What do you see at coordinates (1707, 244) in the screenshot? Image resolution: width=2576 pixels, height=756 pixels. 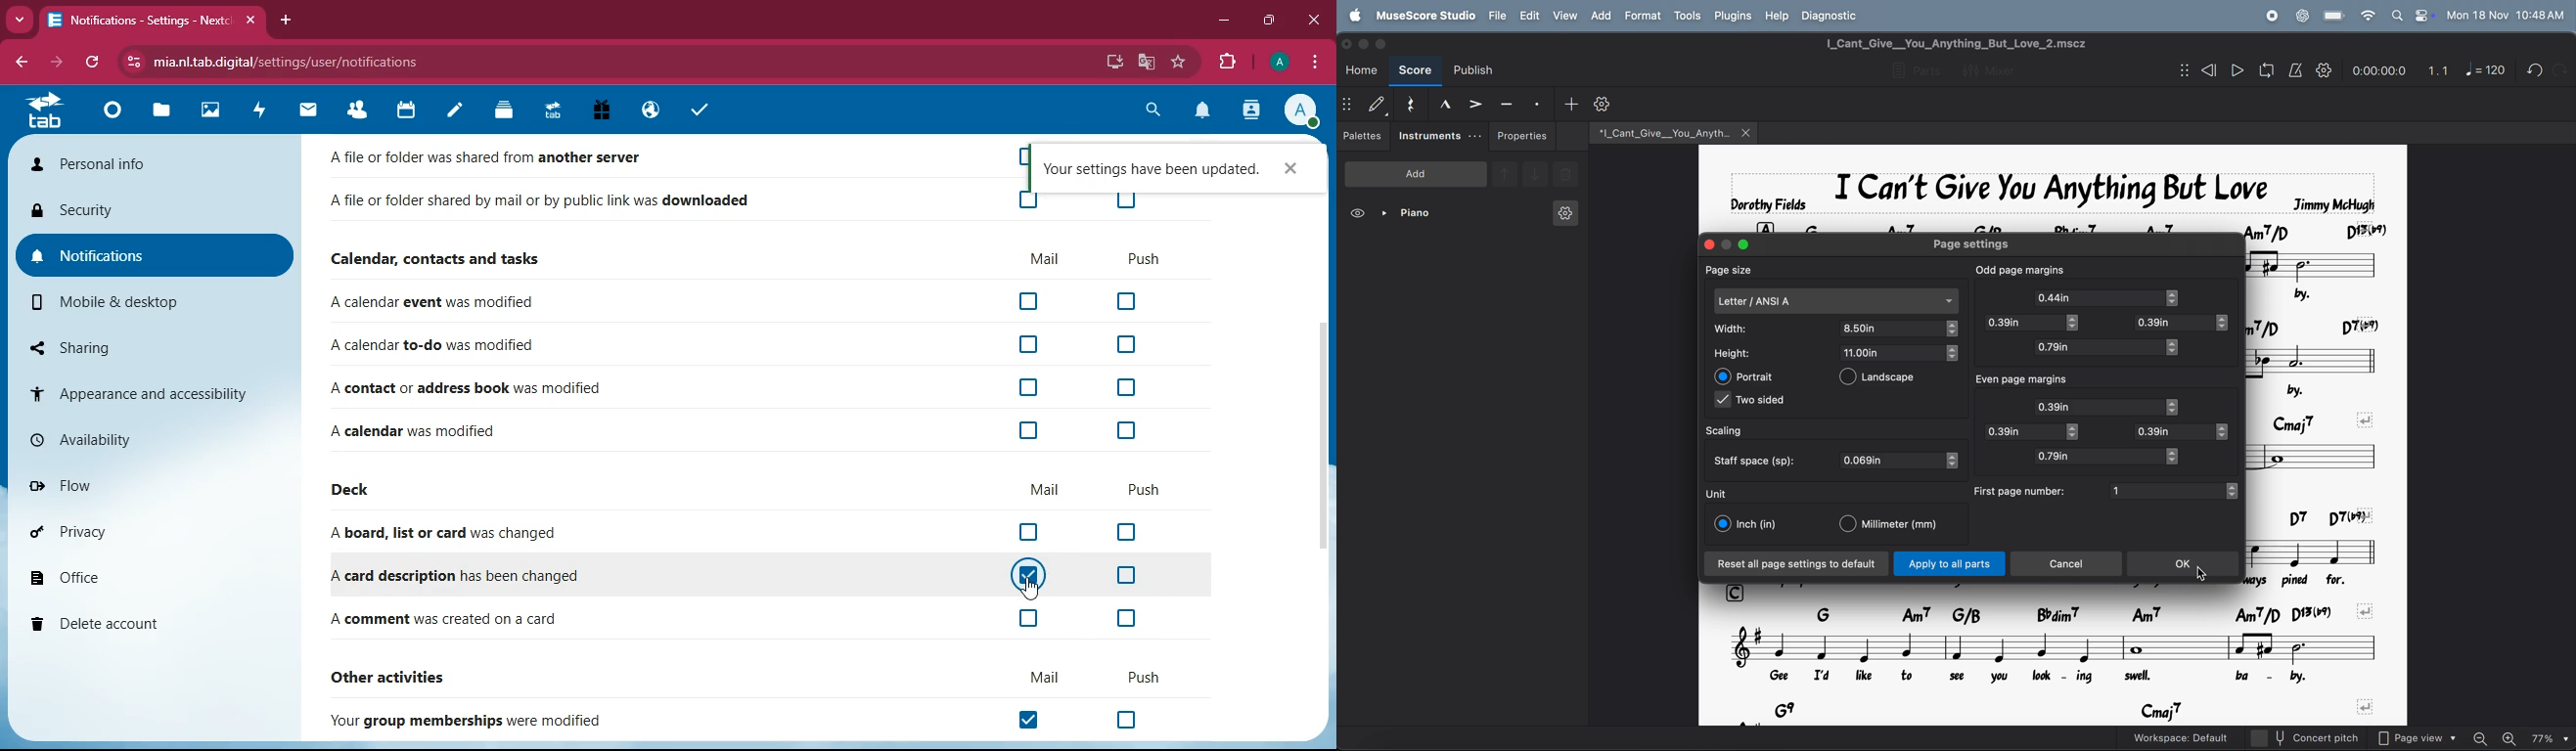 I see `close` at bounding box center [1707, 244].